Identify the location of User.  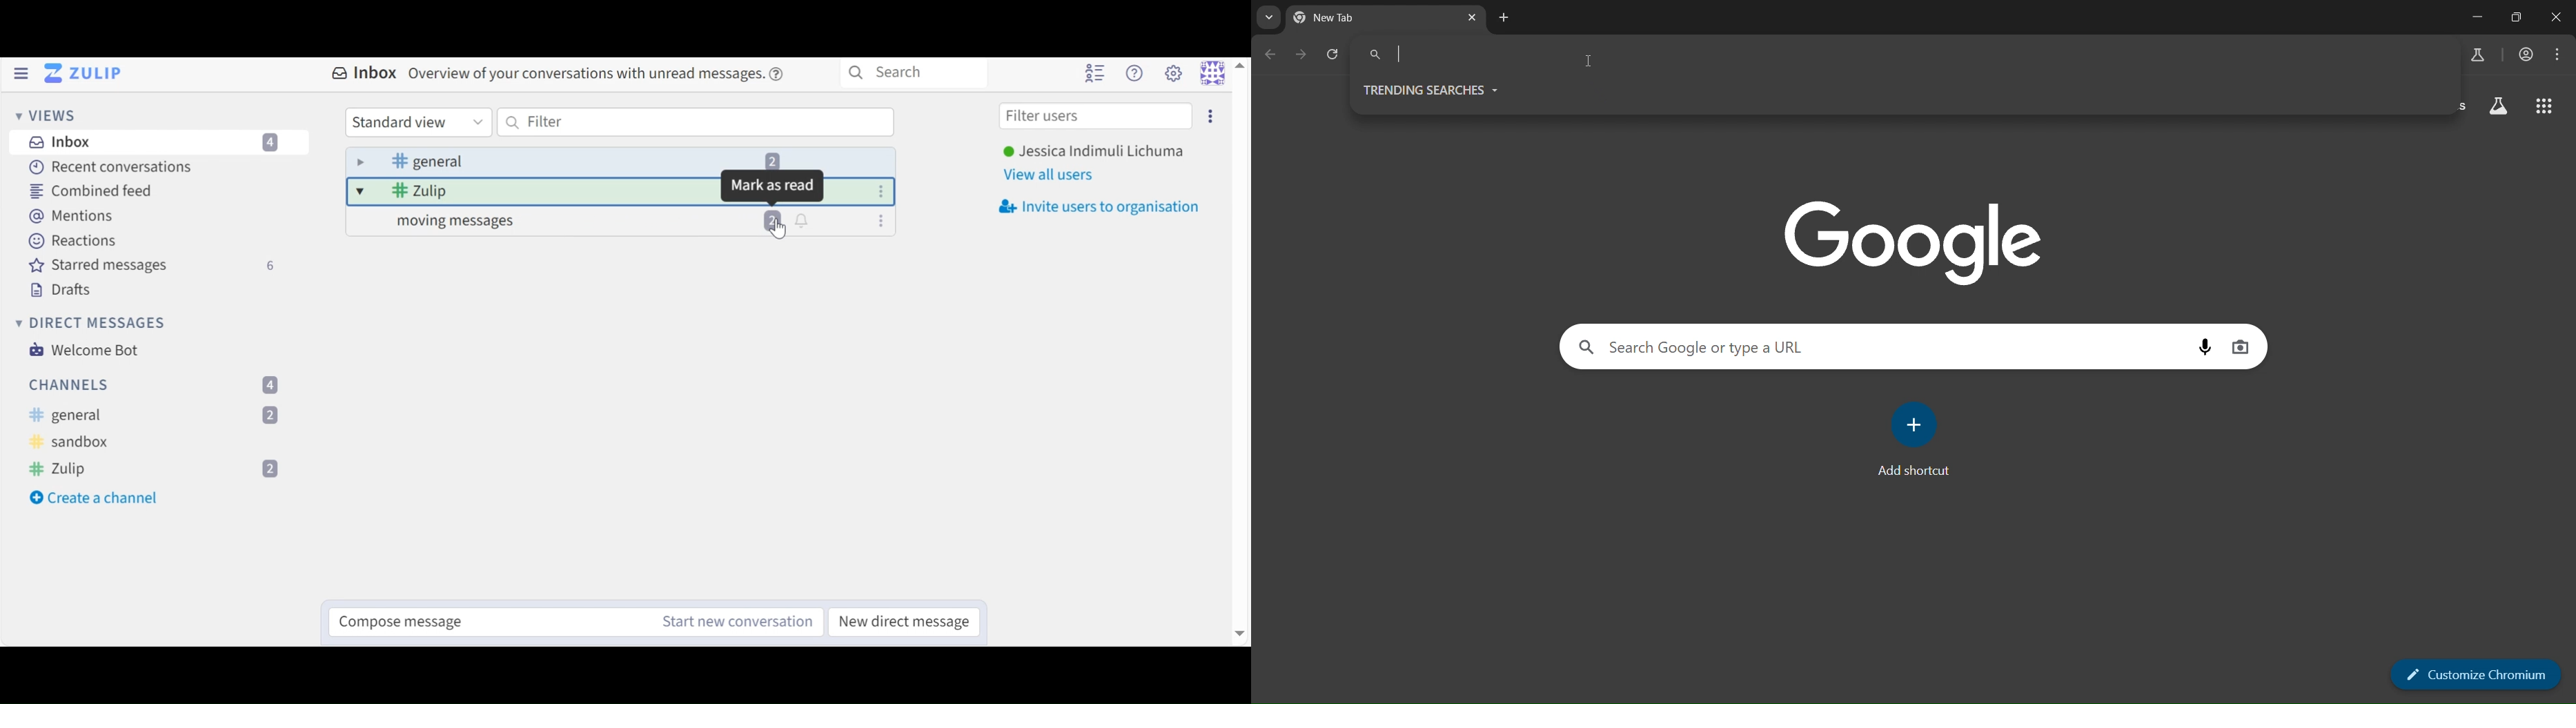
(1093, 151).